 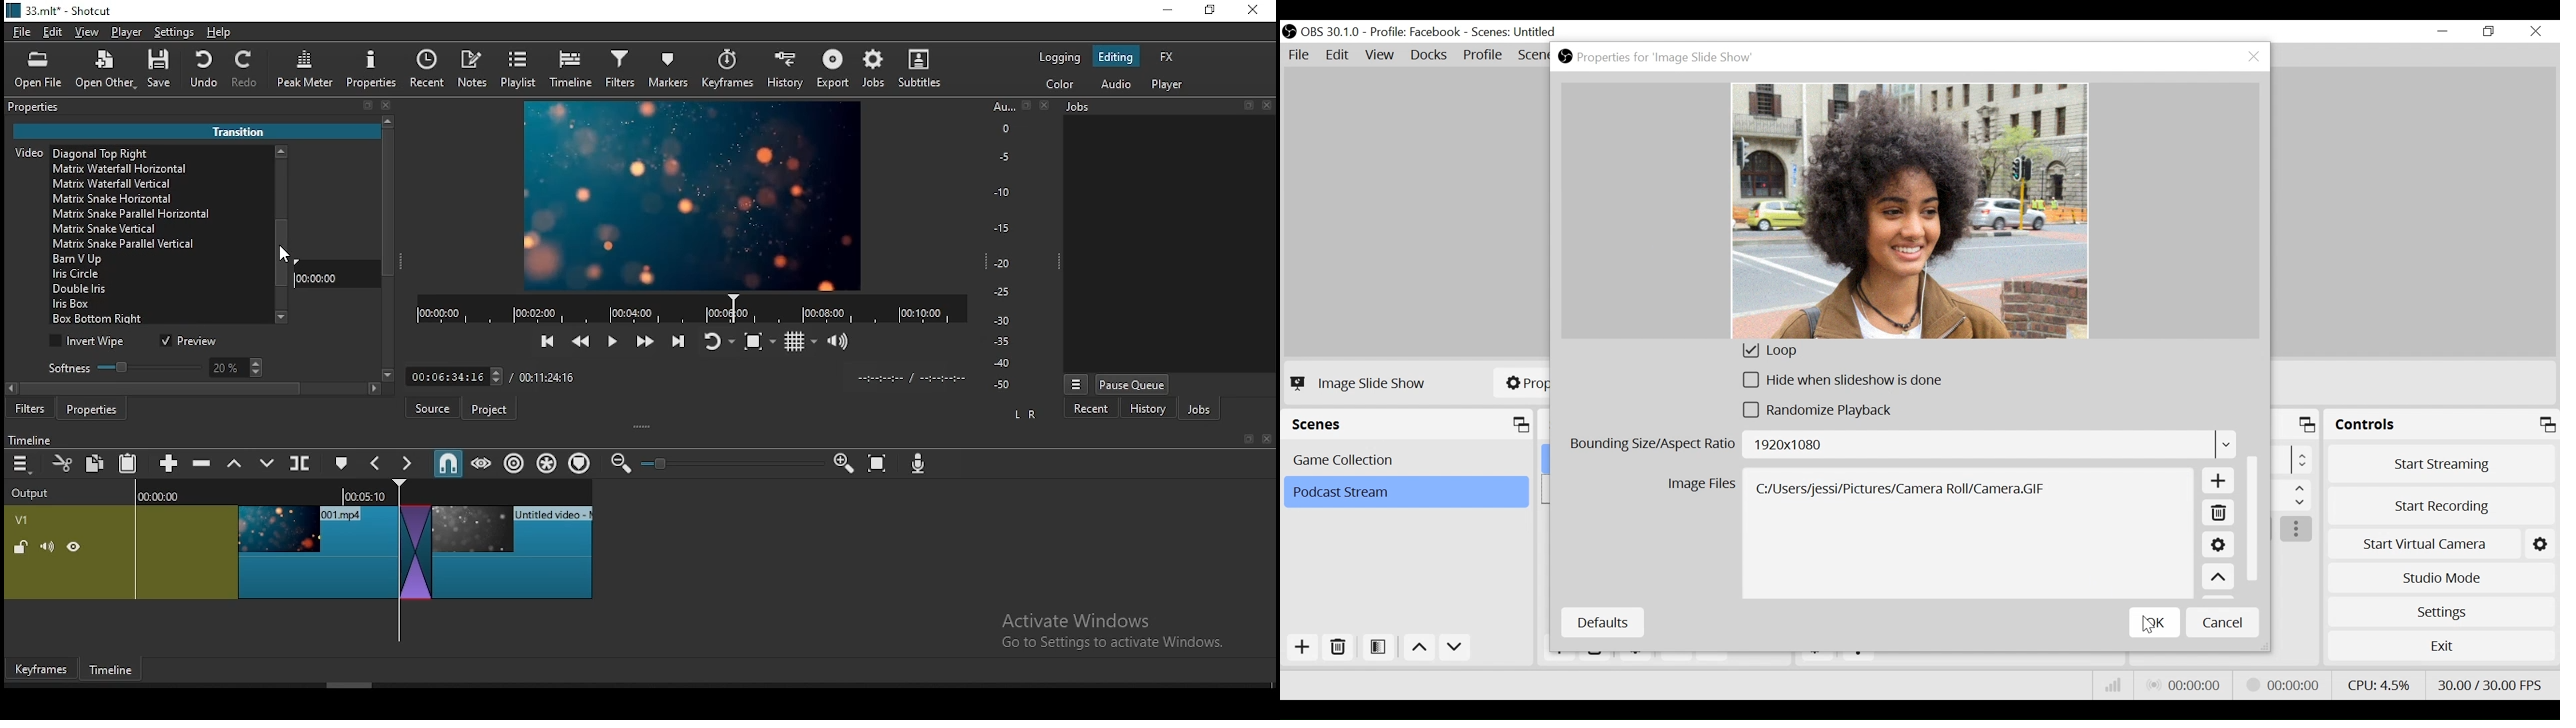 I want to click on , so click(x=680, y=375).